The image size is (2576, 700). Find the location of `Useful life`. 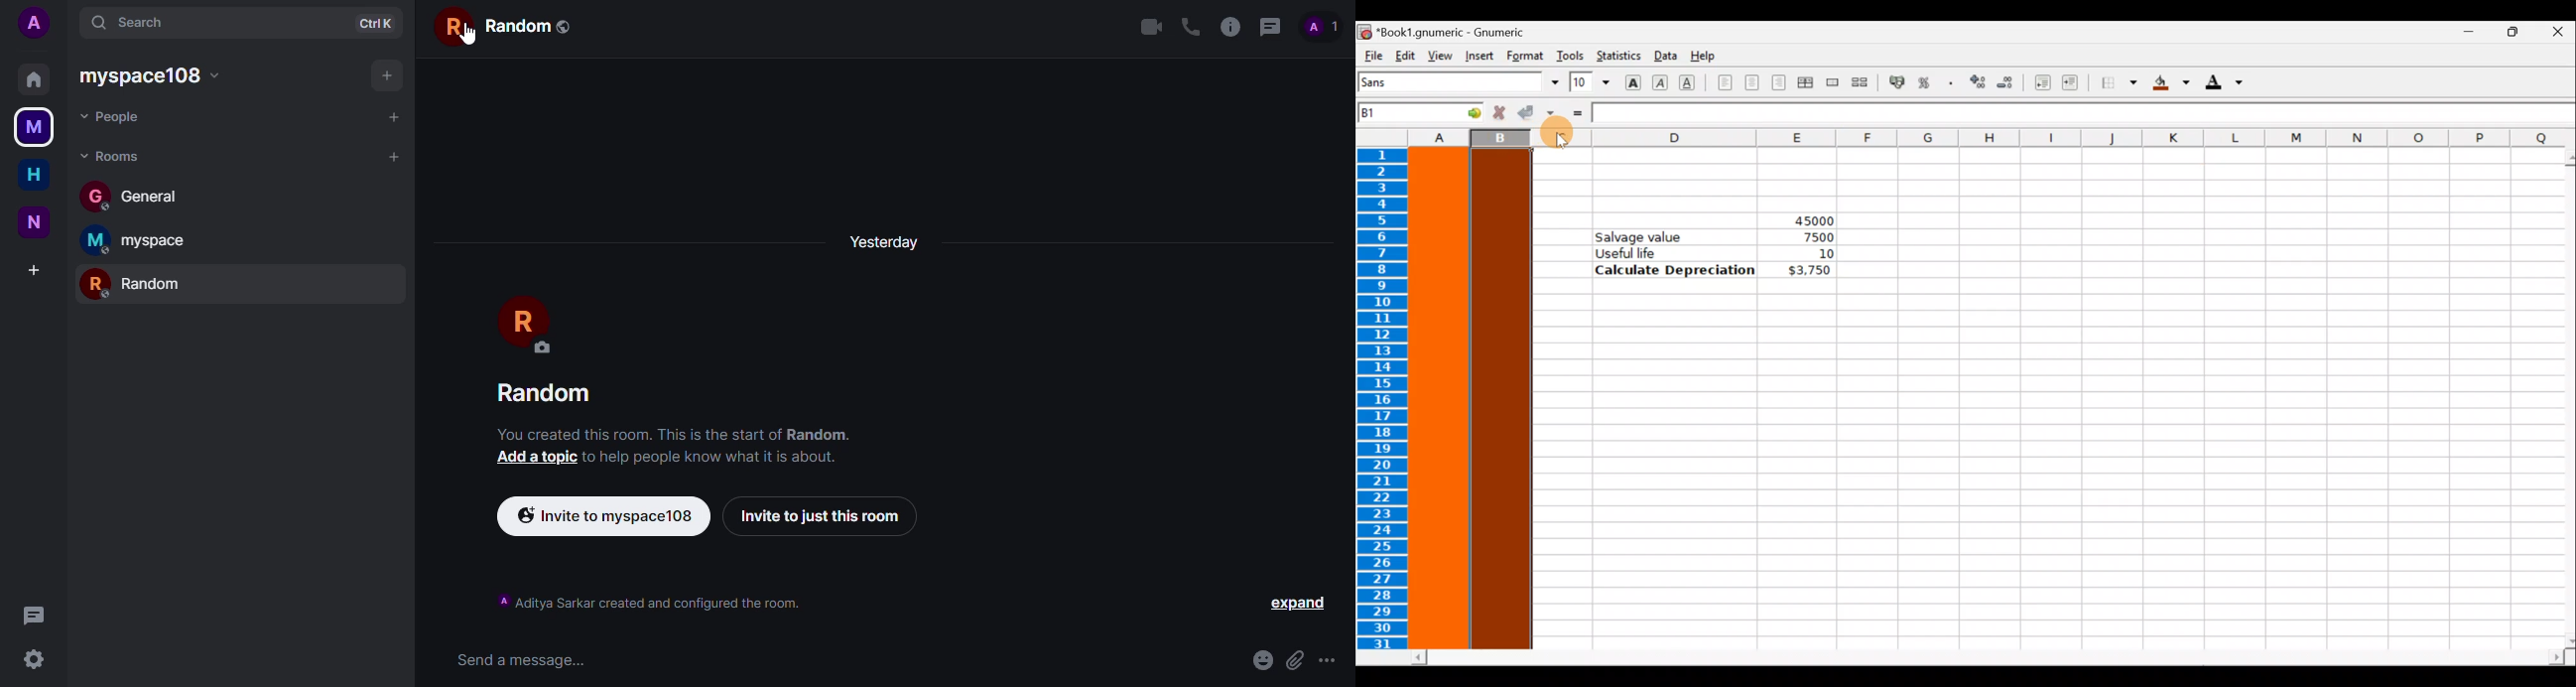

Useful life is located at coordinates (1677, 253).